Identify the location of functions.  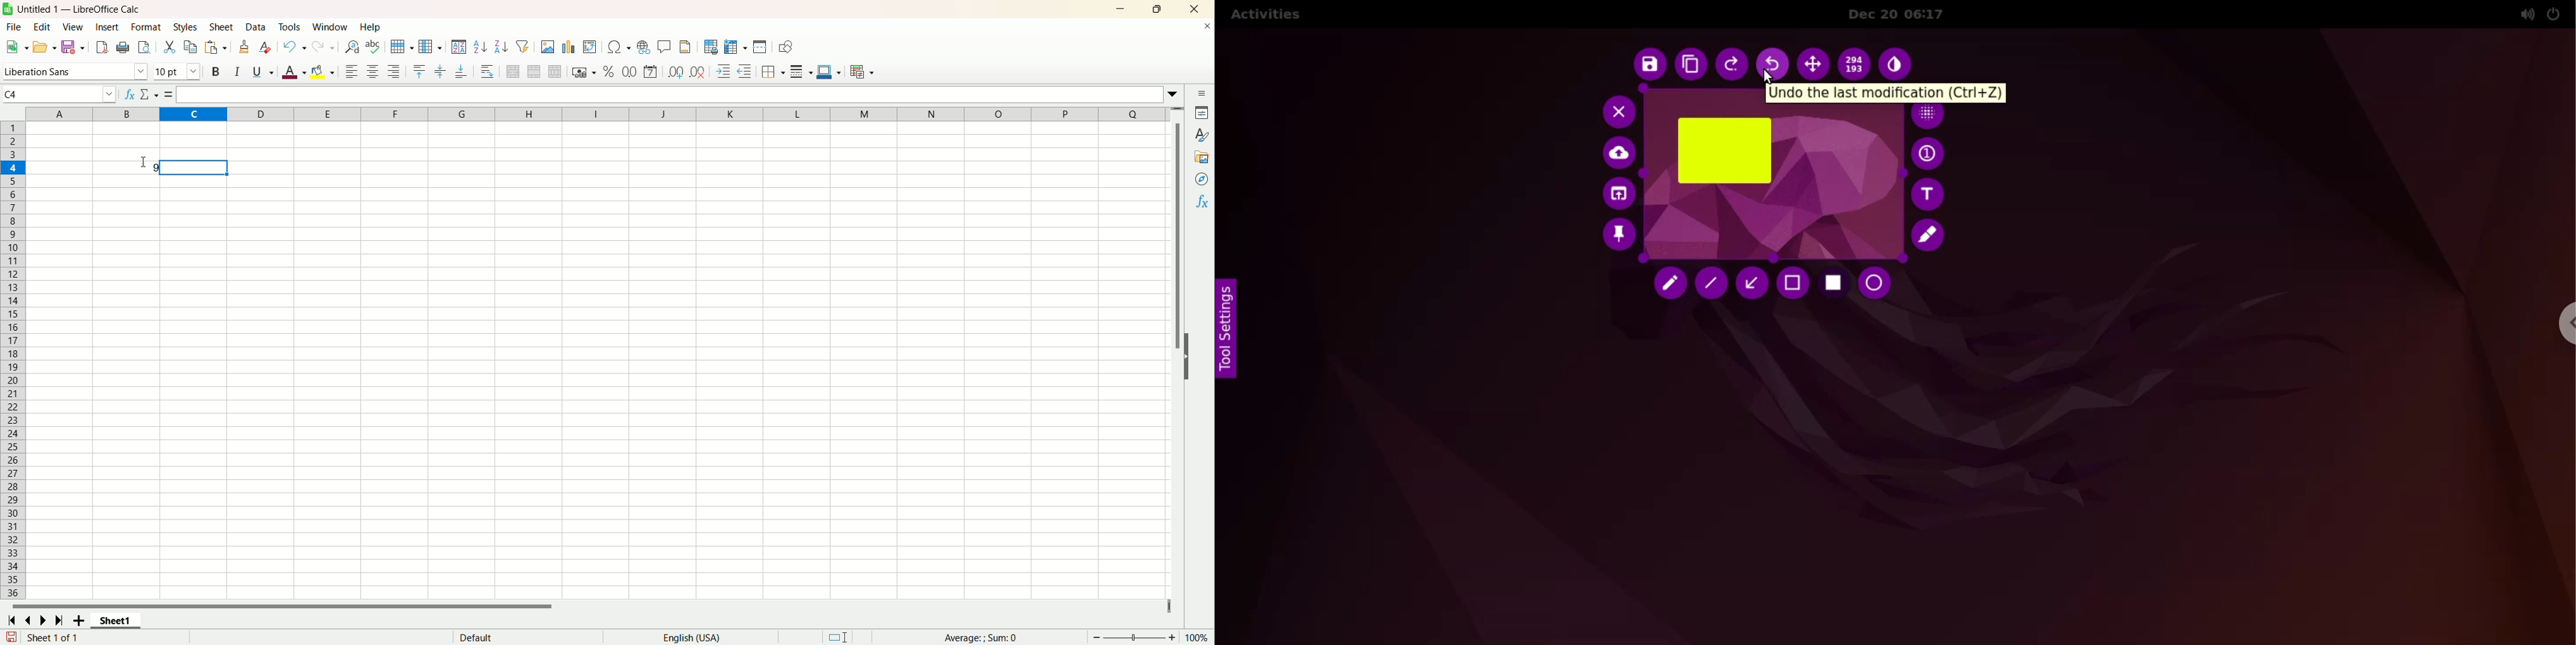
(988, 637).